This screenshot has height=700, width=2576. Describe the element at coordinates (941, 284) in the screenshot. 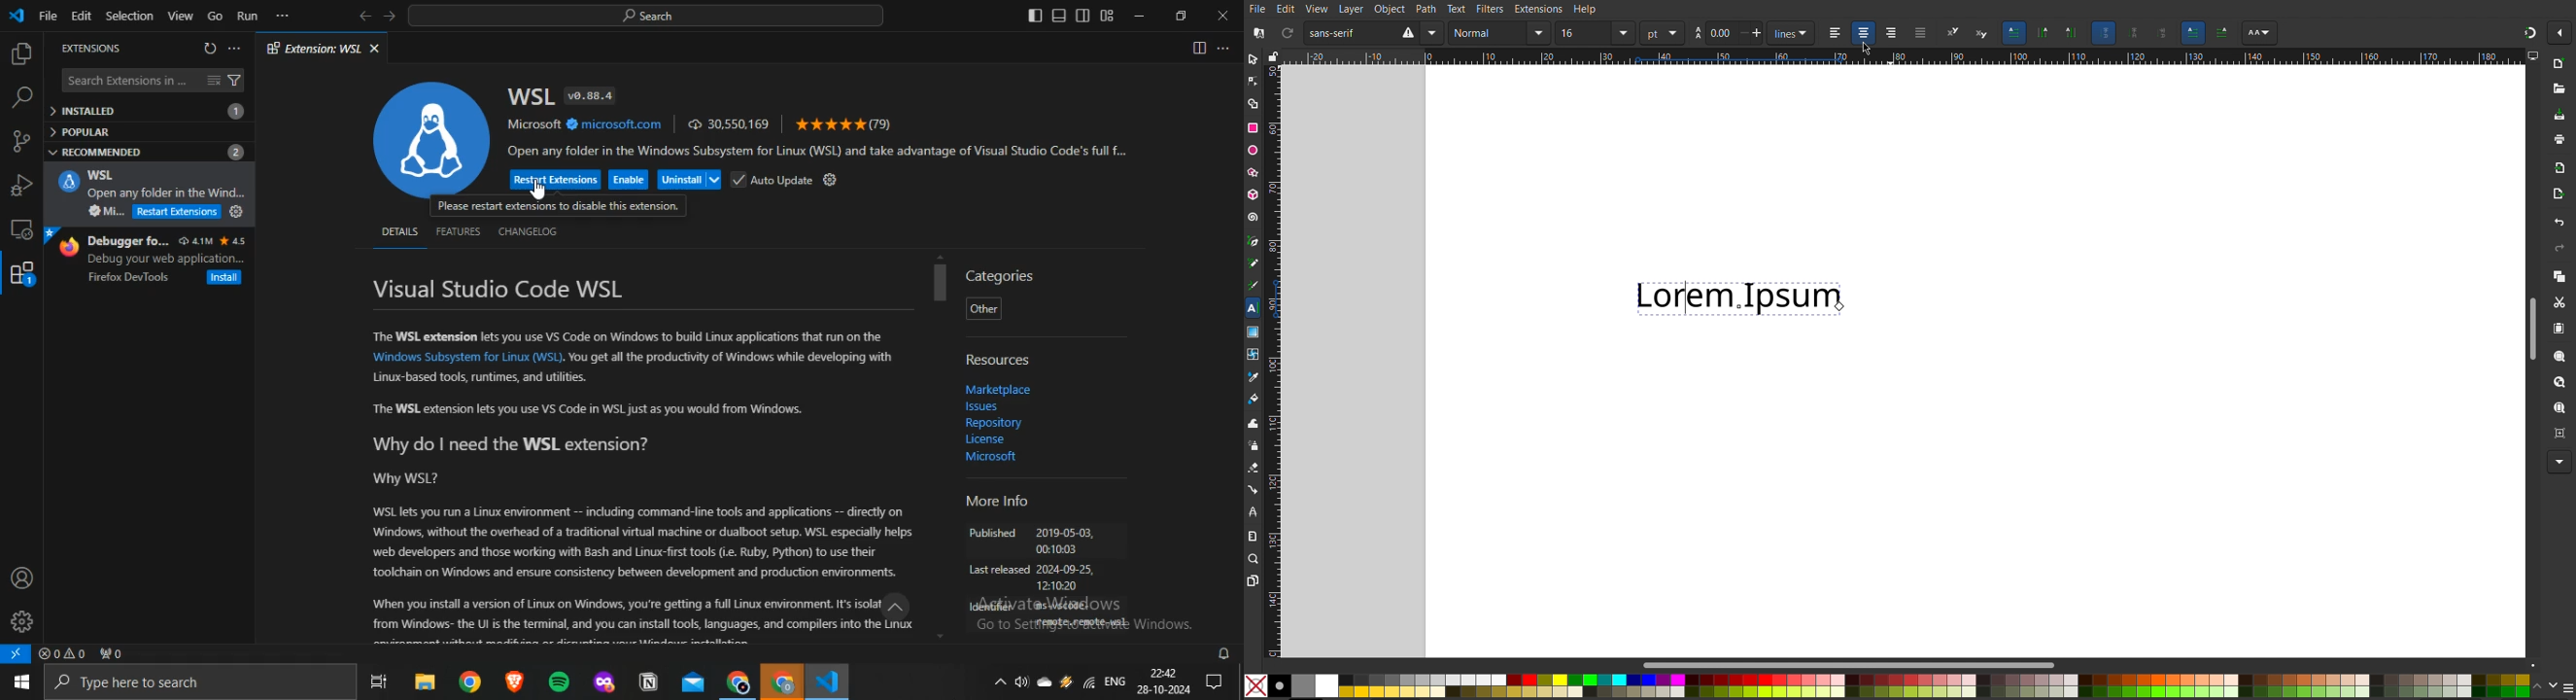

I see `scrollbar` at that location.